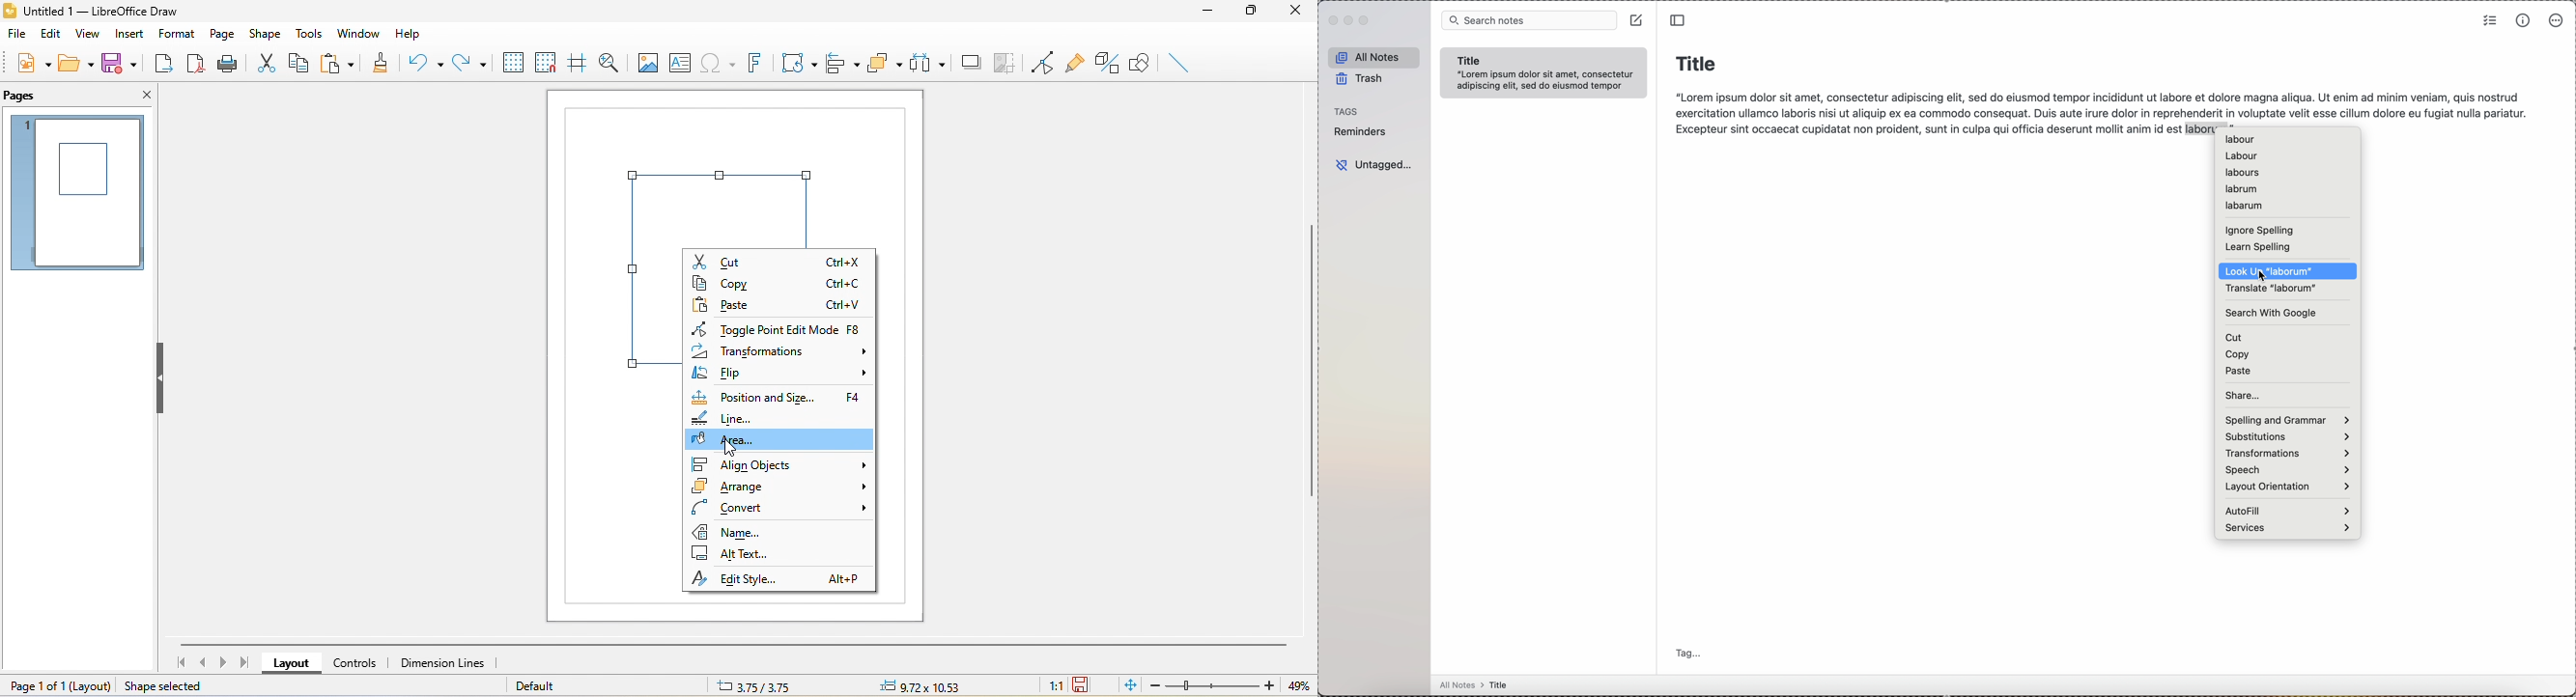  Describe the element at coordinates (2286, 488) in the screenshot. I see `layout orientation` at that location.